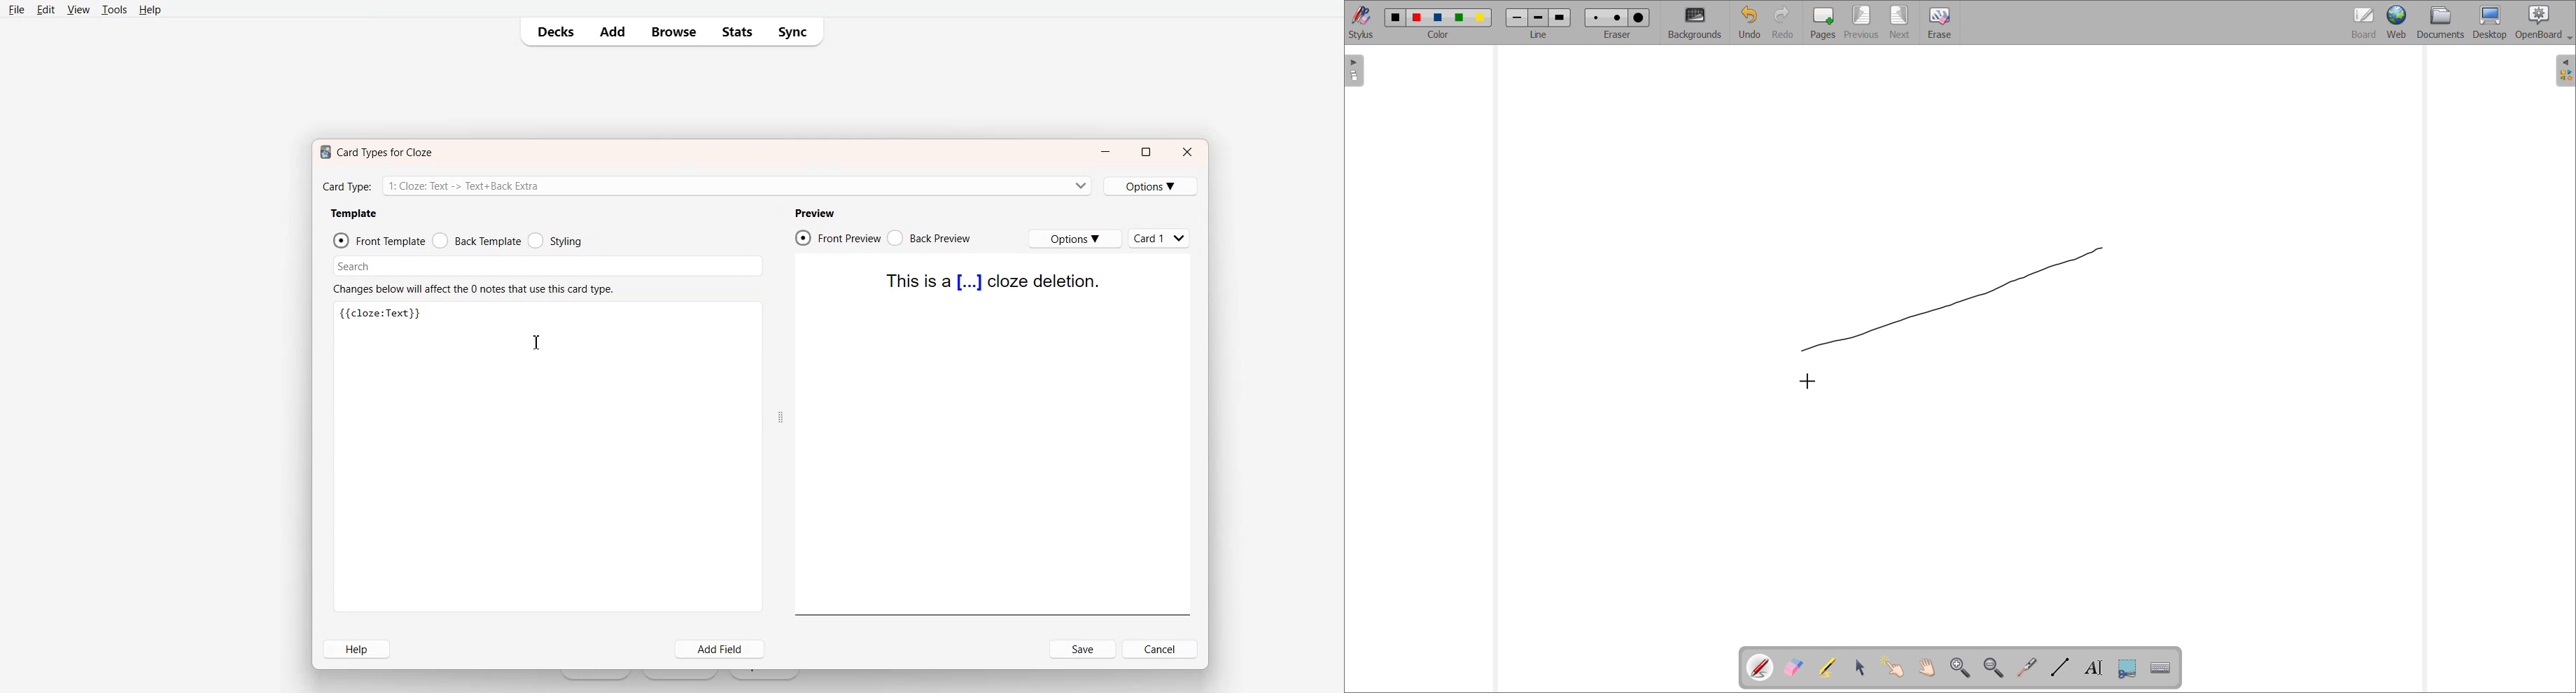 The width and height of the screenshot is (2576, 700). Describe the element at coordinates (994, 281) in the screenshot. I see `Text 4` at that location.